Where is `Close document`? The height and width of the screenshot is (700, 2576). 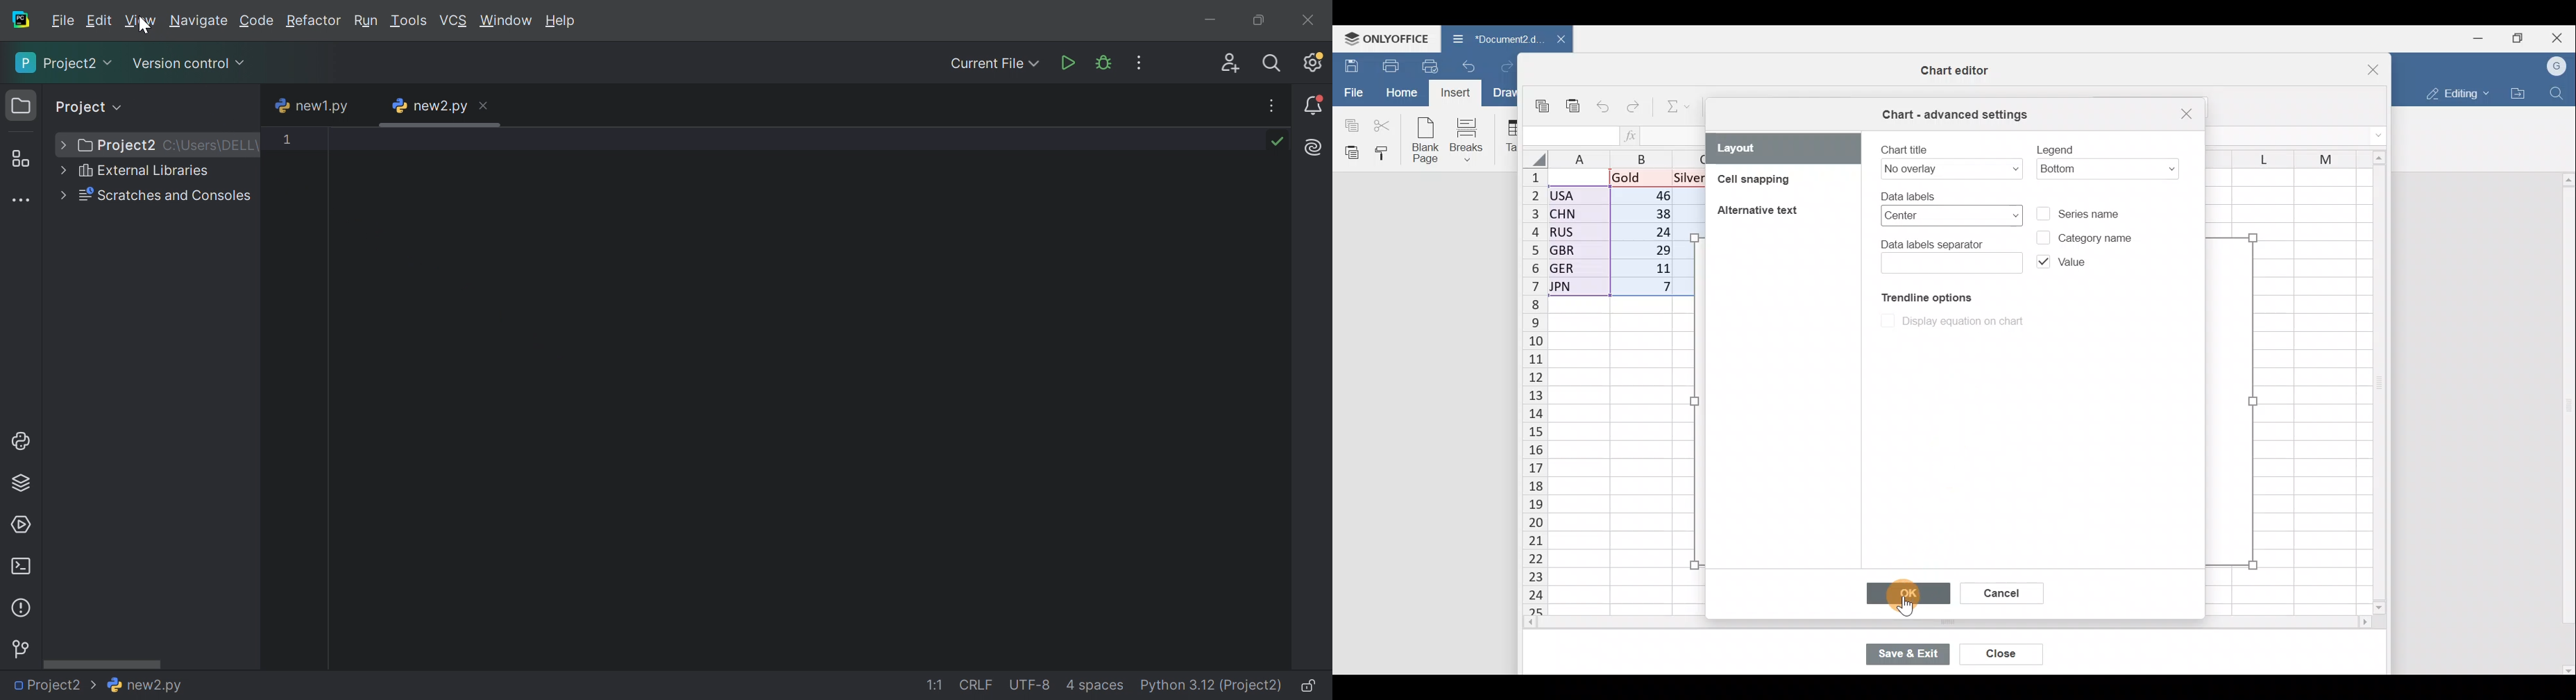 Close document is located at coordinates (1558, 40).